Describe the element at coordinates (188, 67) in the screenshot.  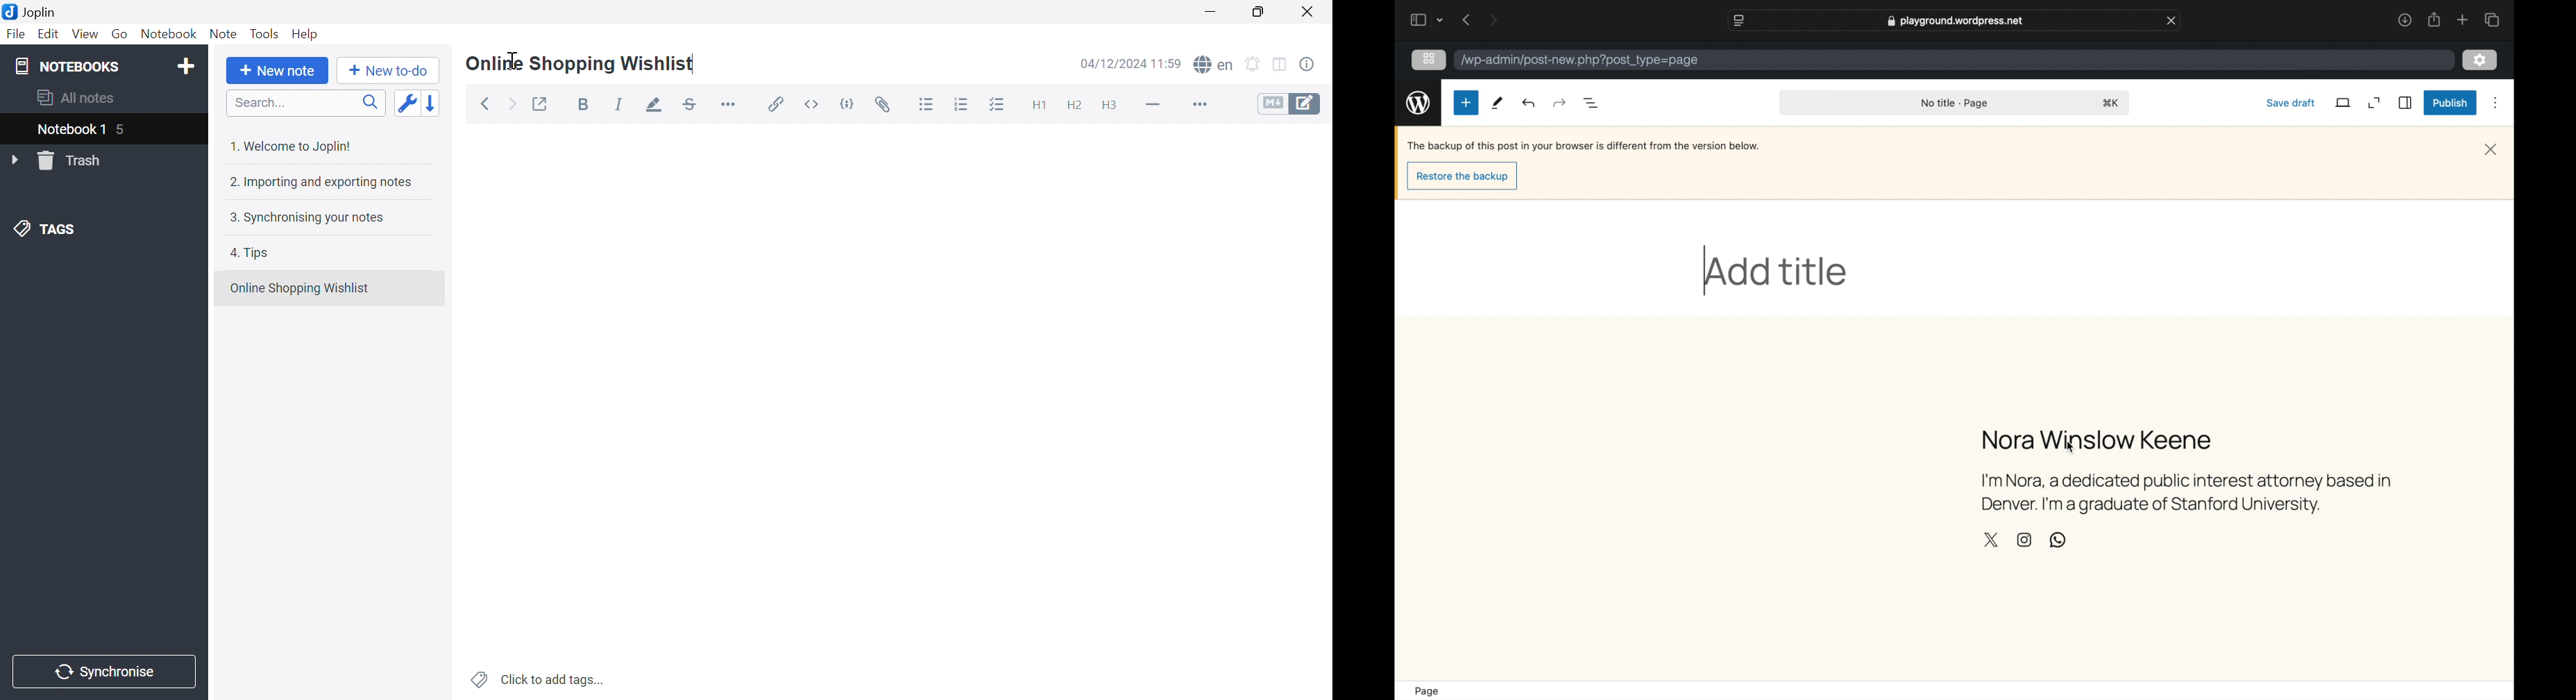
I see `Add notebook` at that location.